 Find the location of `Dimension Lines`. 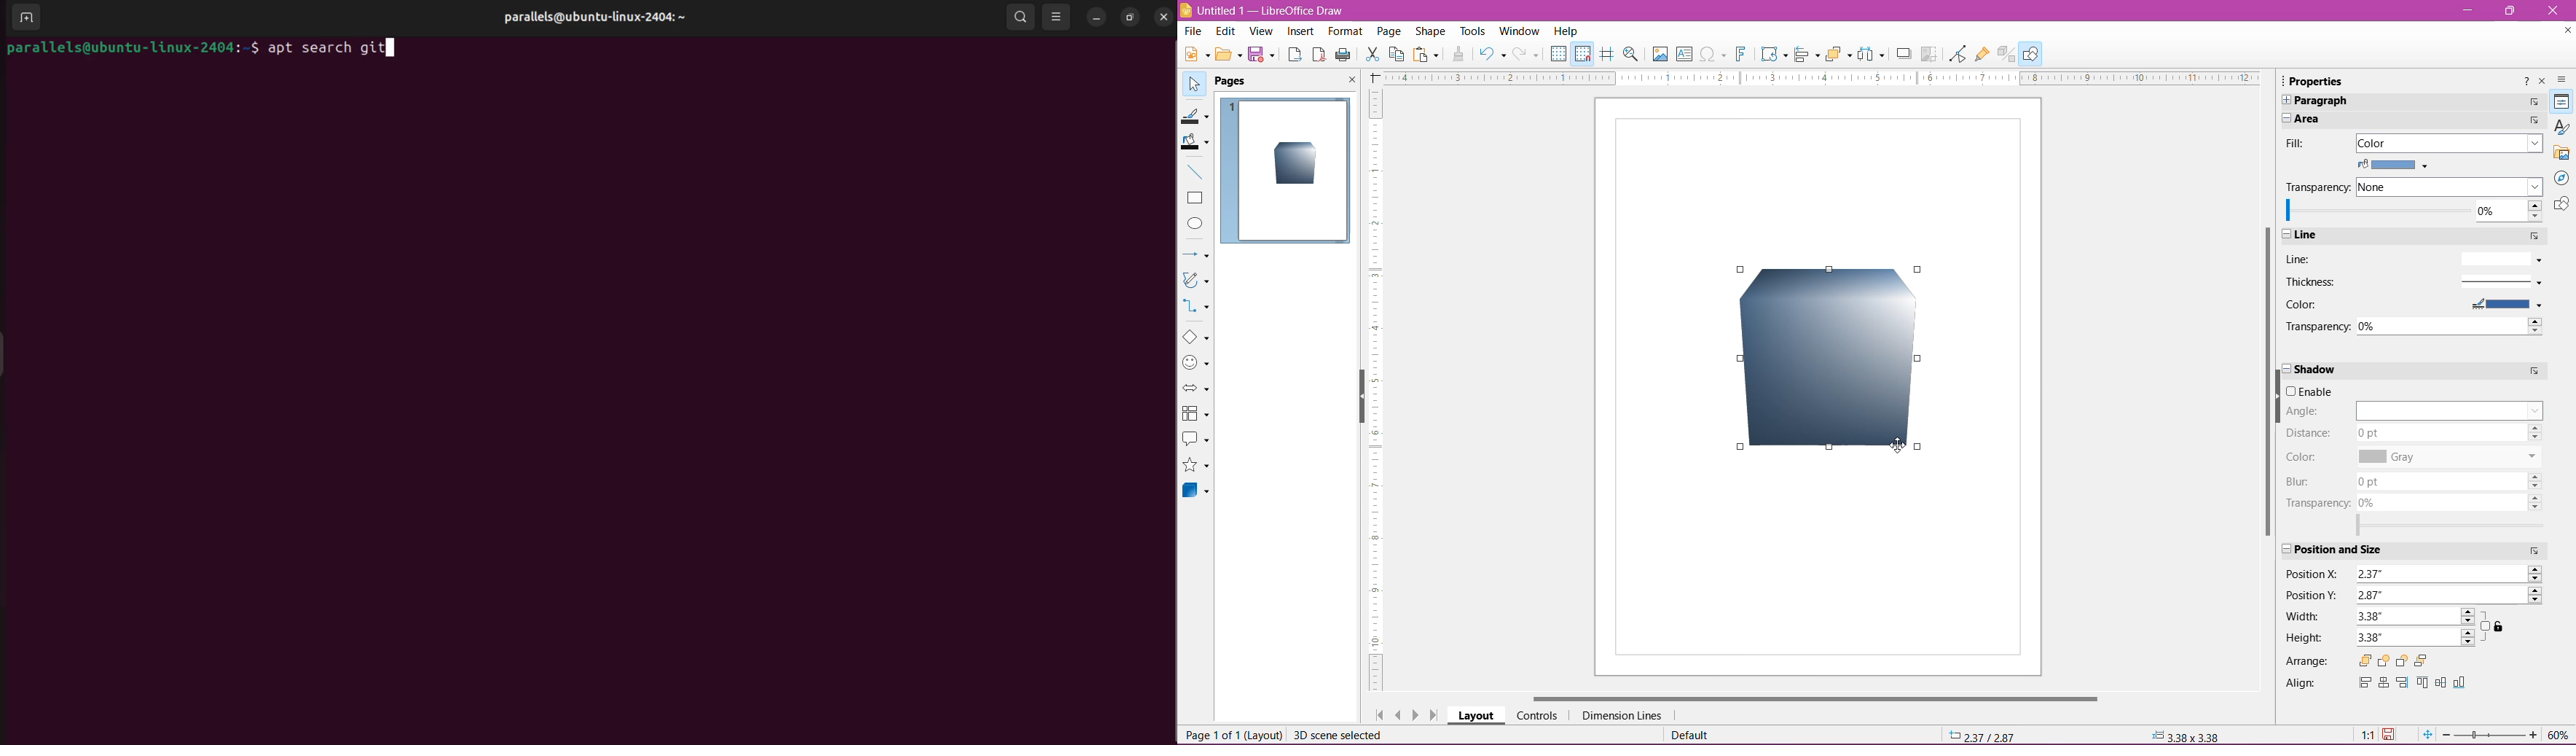

Dimension Lines is located at coordinates (1623, 716).